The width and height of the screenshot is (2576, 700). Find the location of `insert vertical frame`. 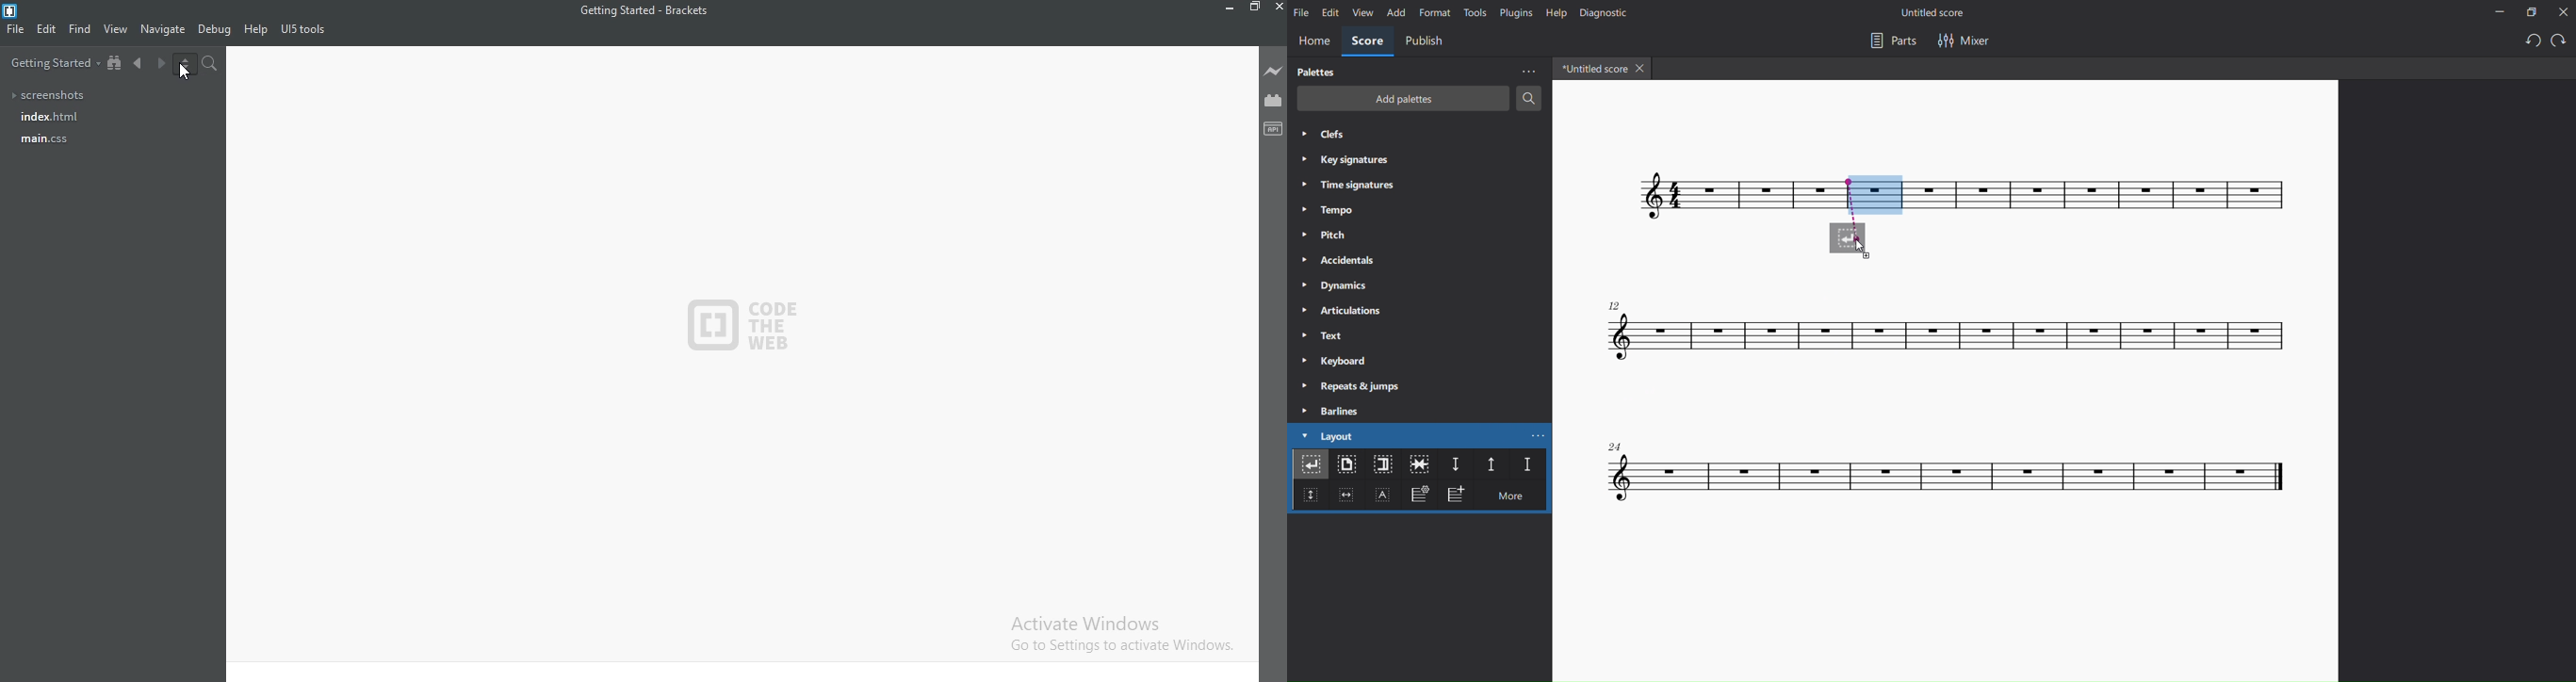

insert vertical frame is located at coordinates (1309, 500).